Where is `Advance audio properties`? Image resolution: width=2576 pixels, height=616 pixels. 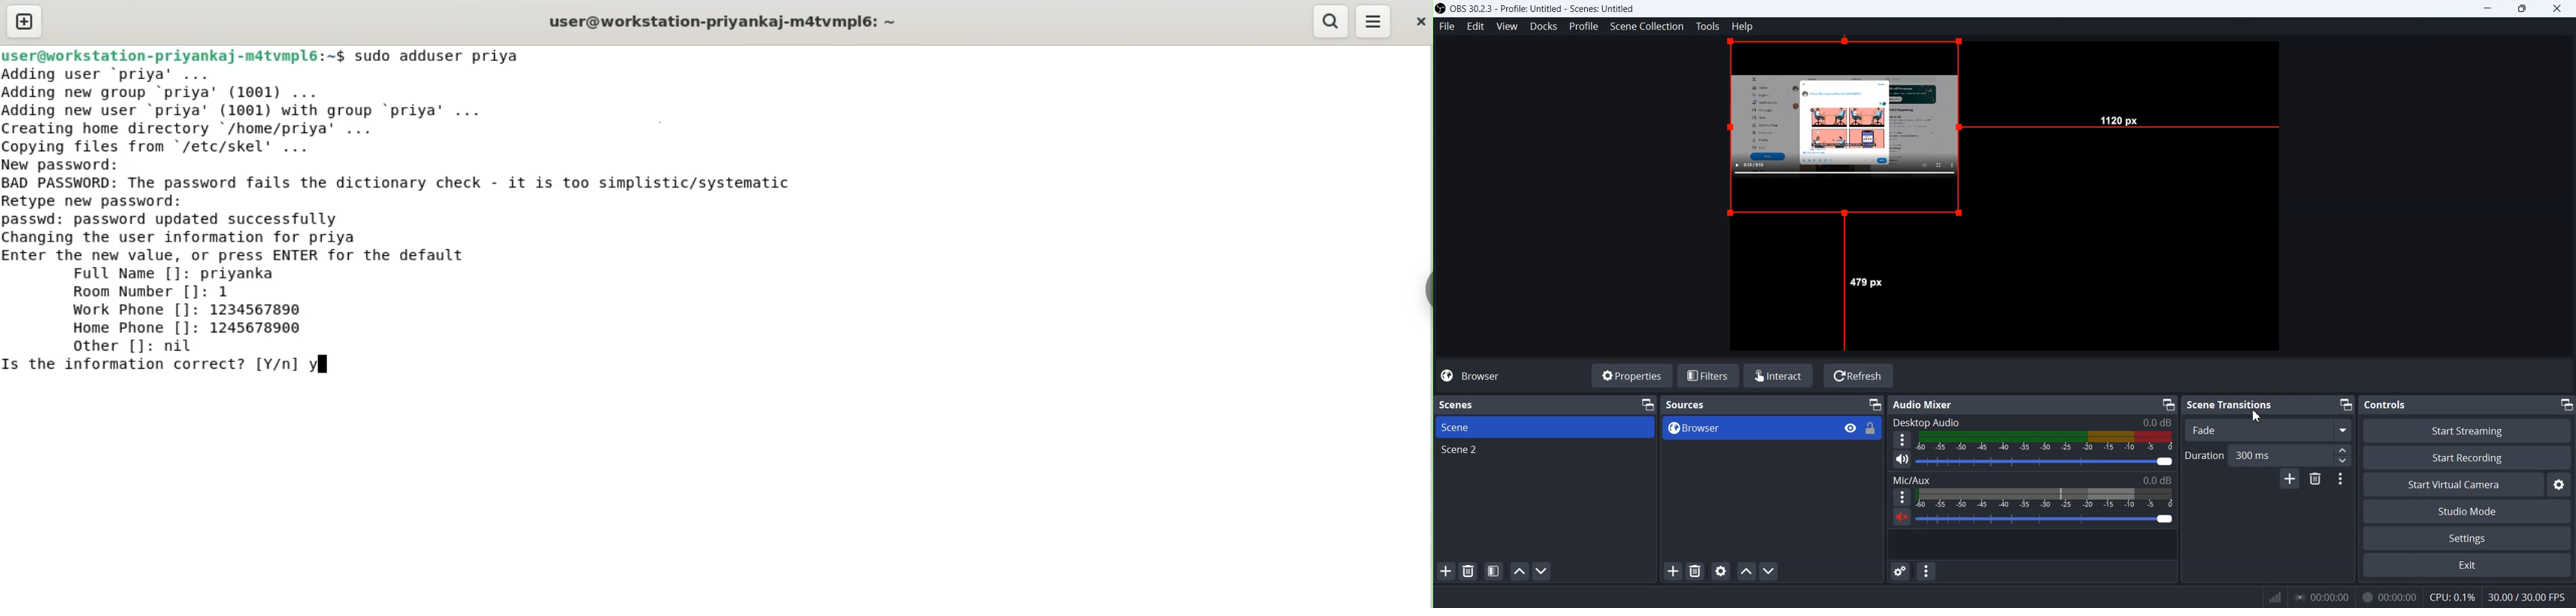 Advance audio properties is located at coordinates (1901, 572).